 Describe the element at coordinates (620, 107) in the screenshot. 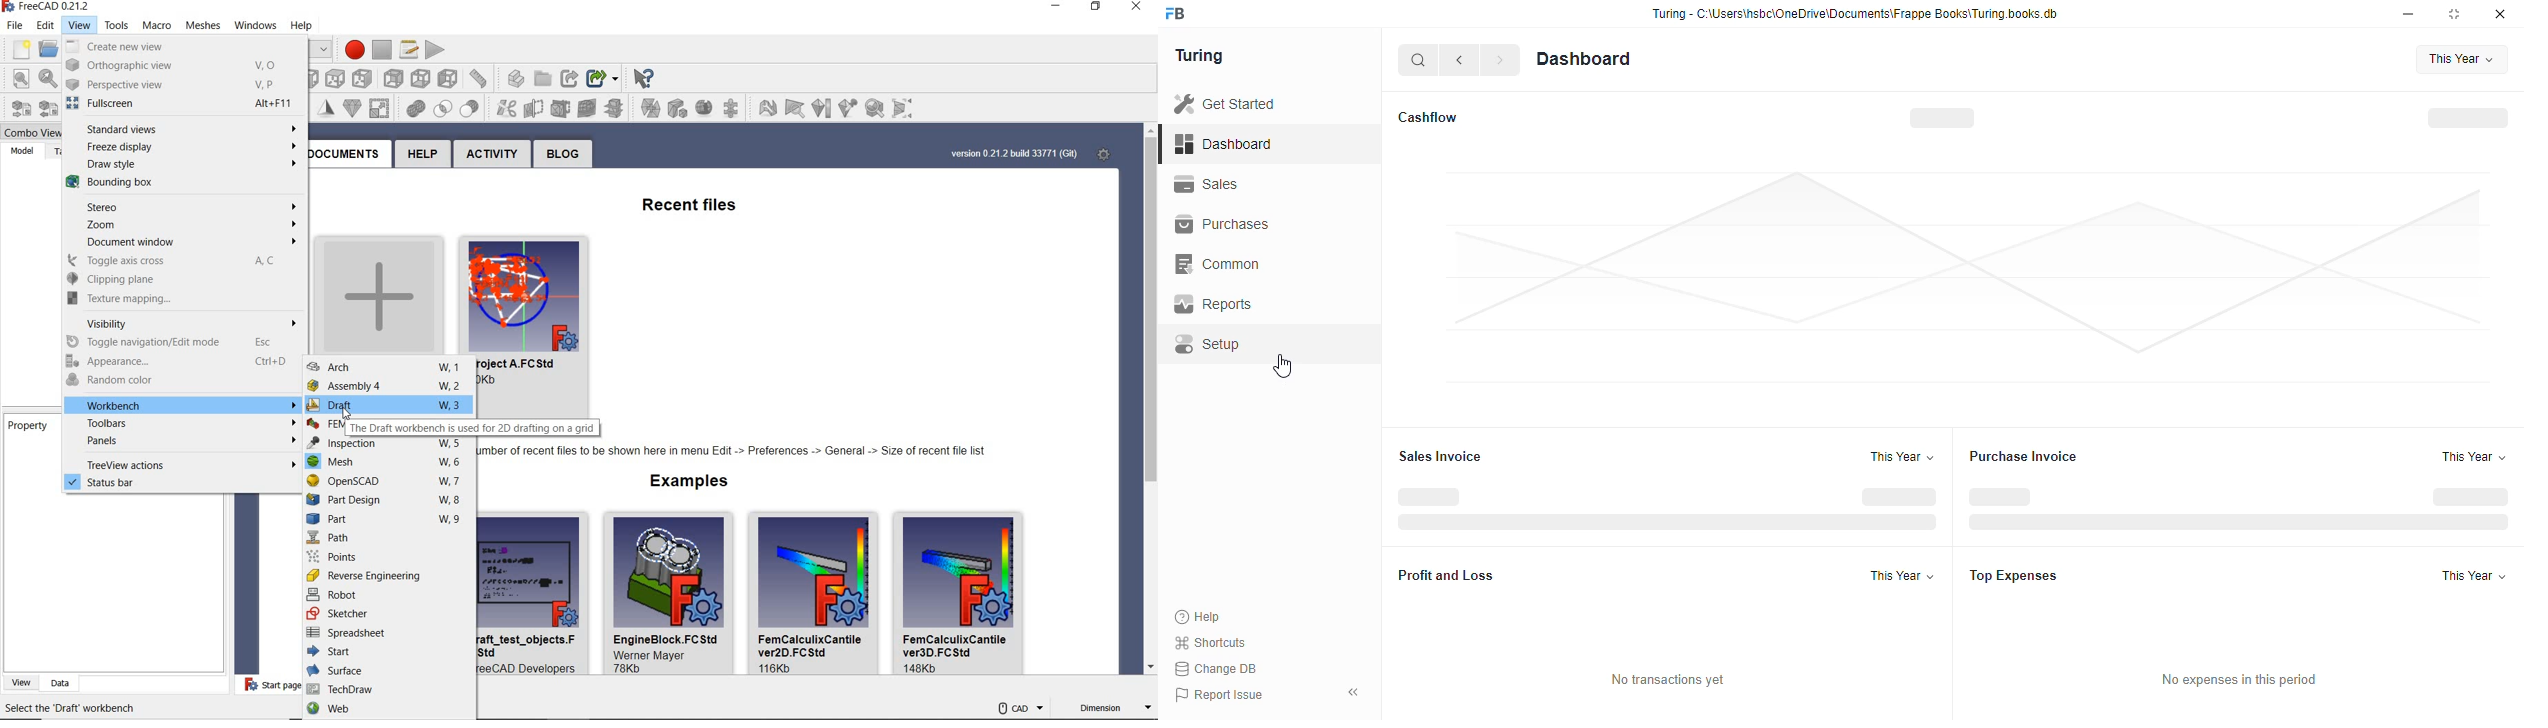

I see `merge` at that location.